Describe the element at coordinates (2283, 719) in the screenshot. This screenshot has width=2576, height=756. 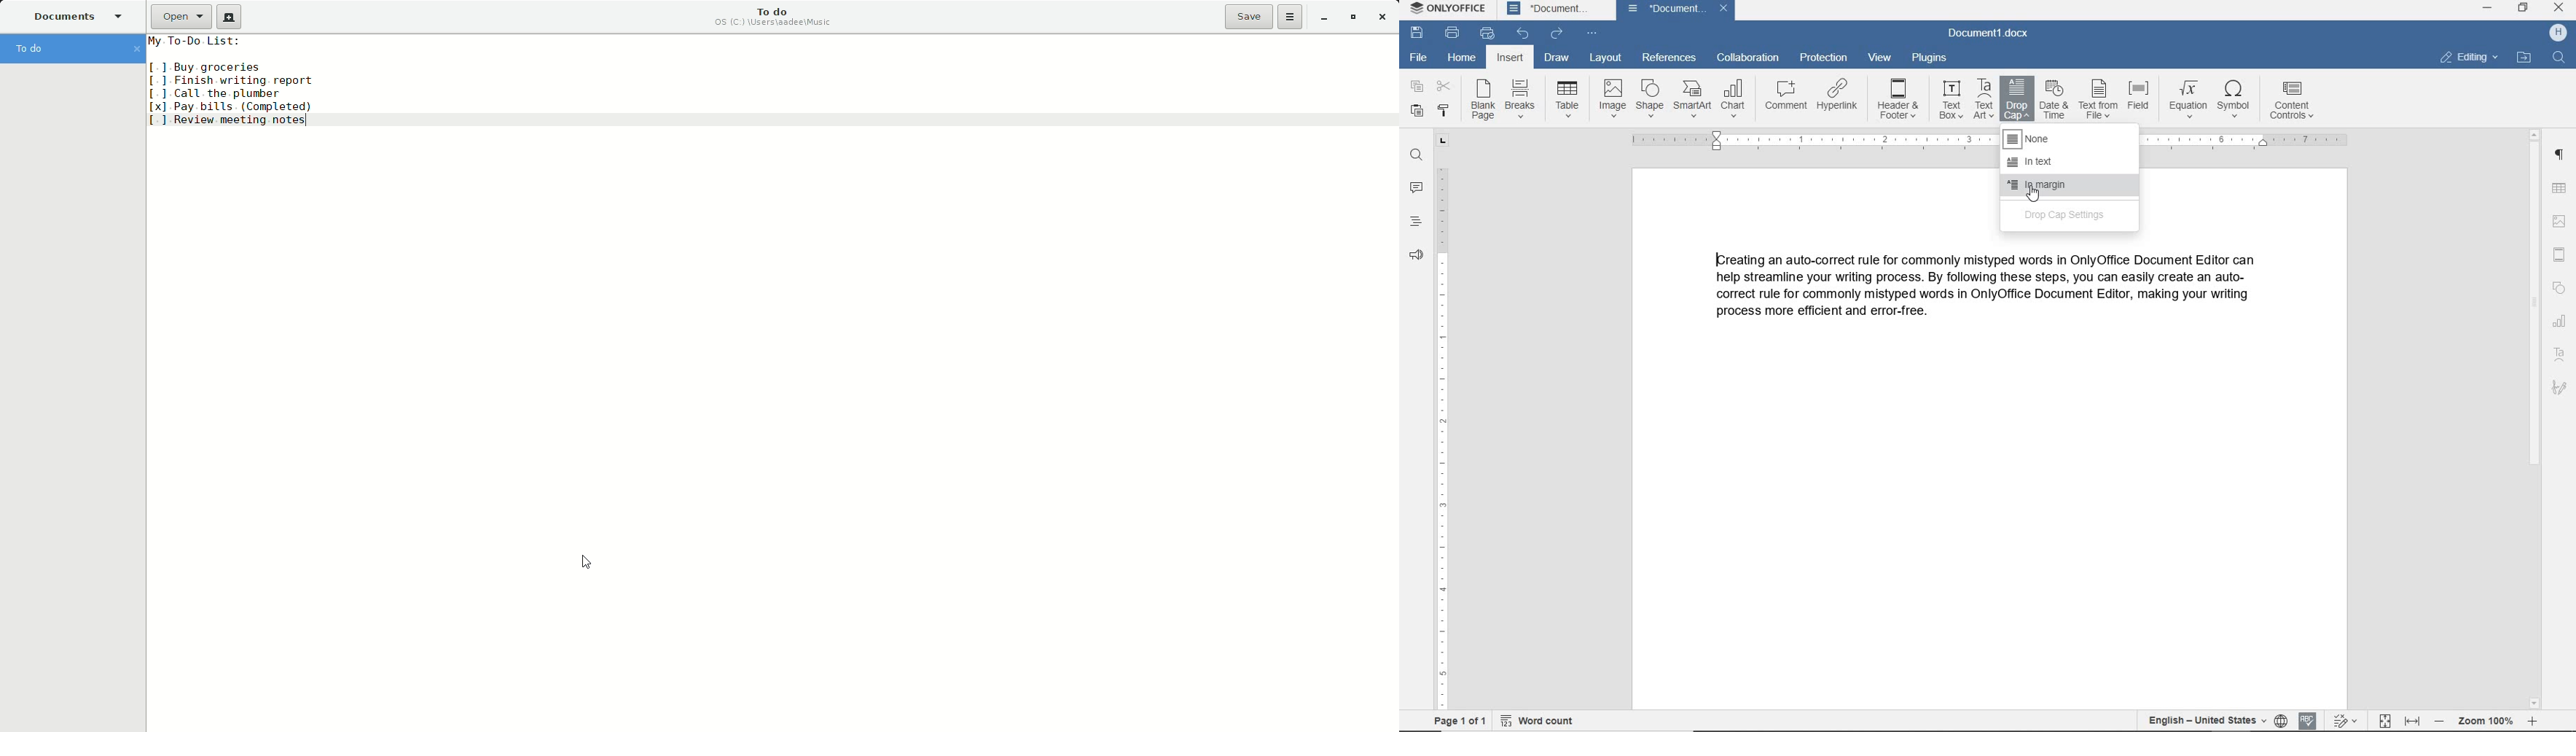
I see `Set document language` at that location.